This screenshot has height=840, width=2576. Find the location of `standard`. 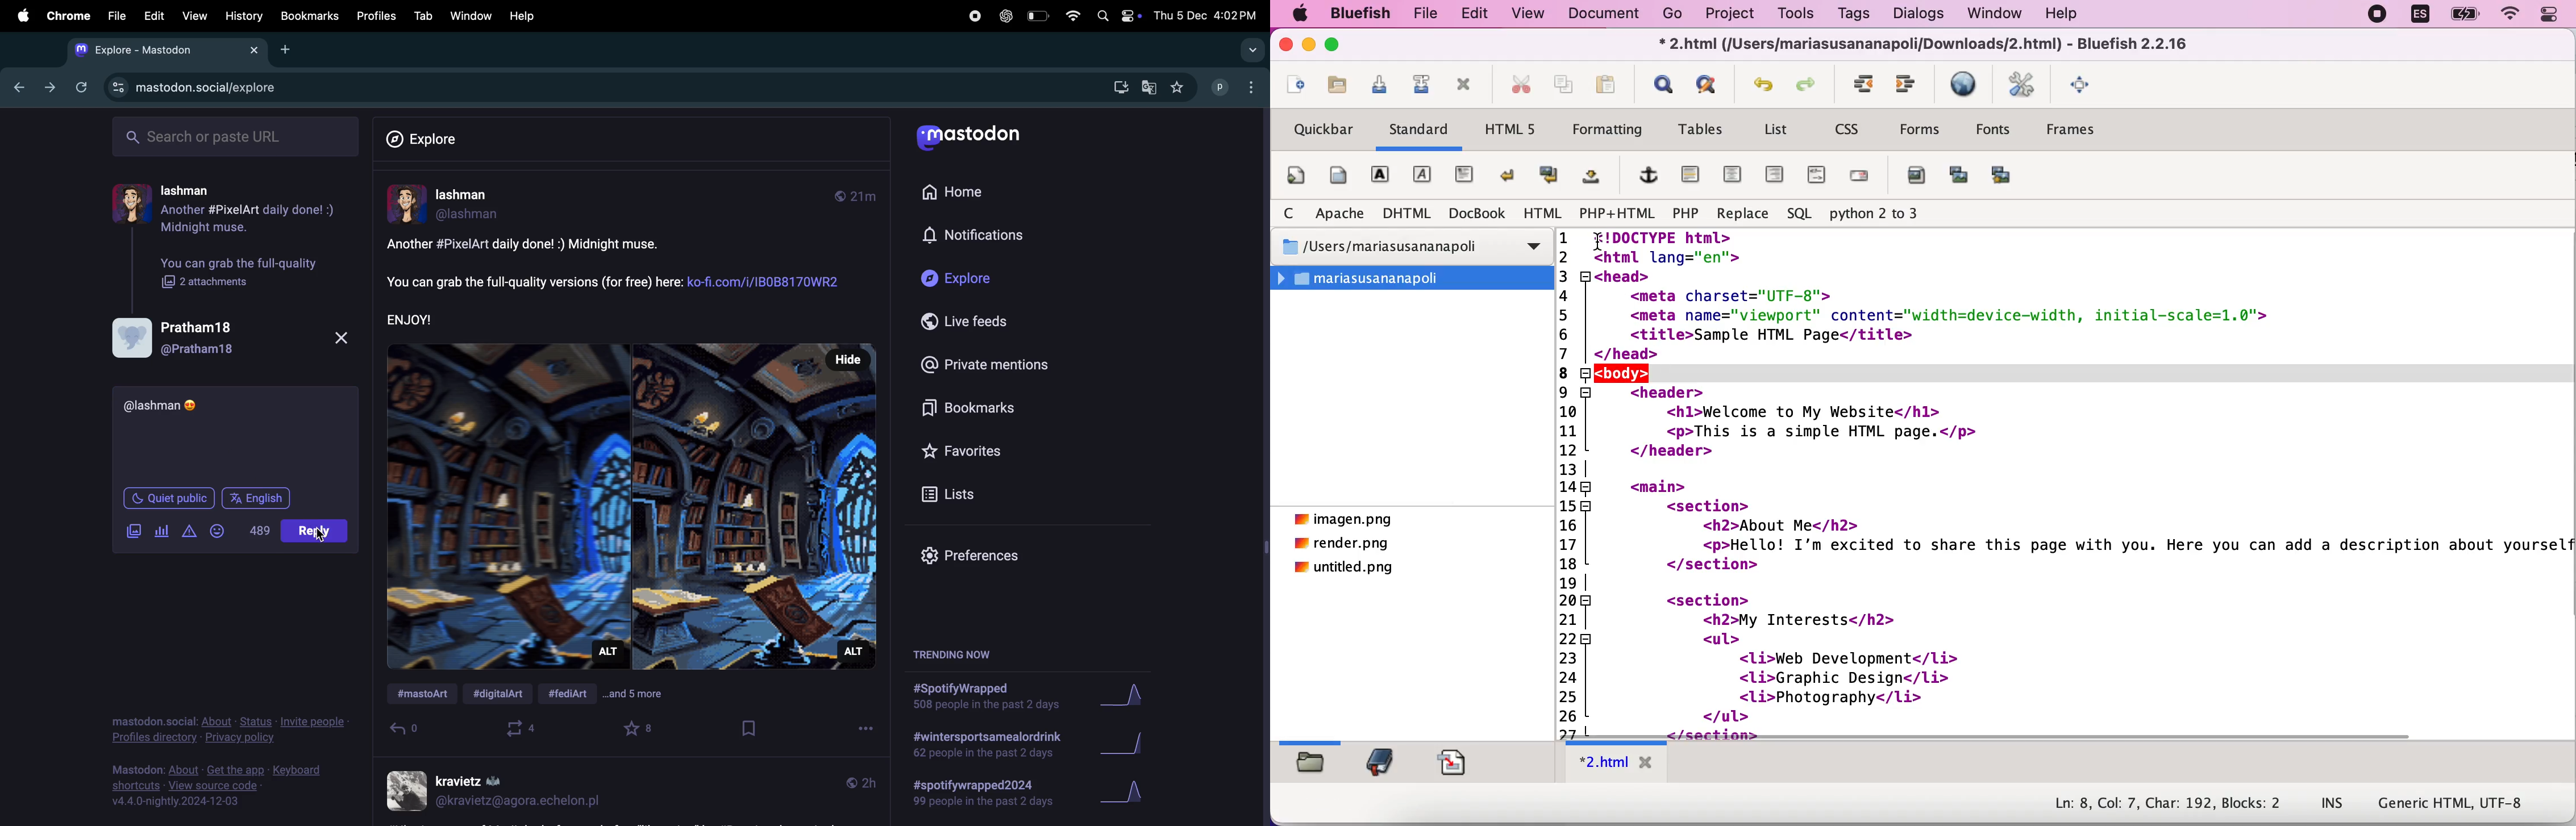

standard is located at coordinates (1423, 130).